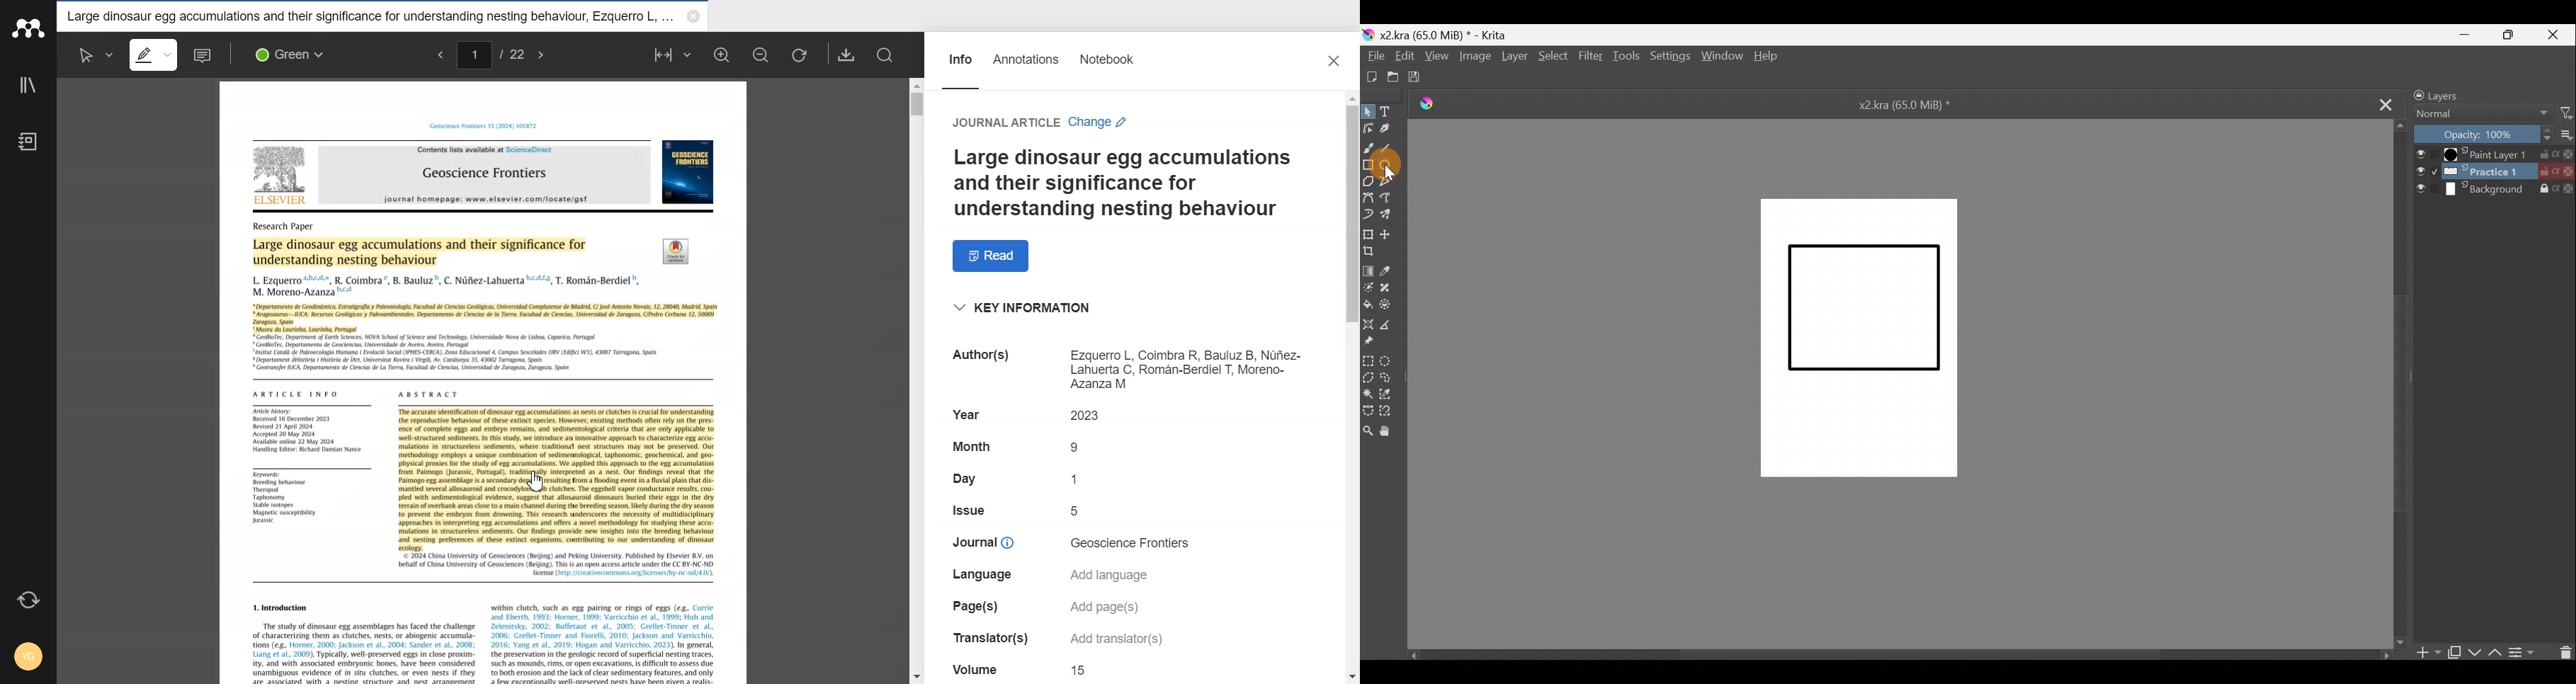 The height and width of the screenshot is (700, 2576). Describe the element at coordinates (1105, 608) in the screenshot. I see `text` at that location.